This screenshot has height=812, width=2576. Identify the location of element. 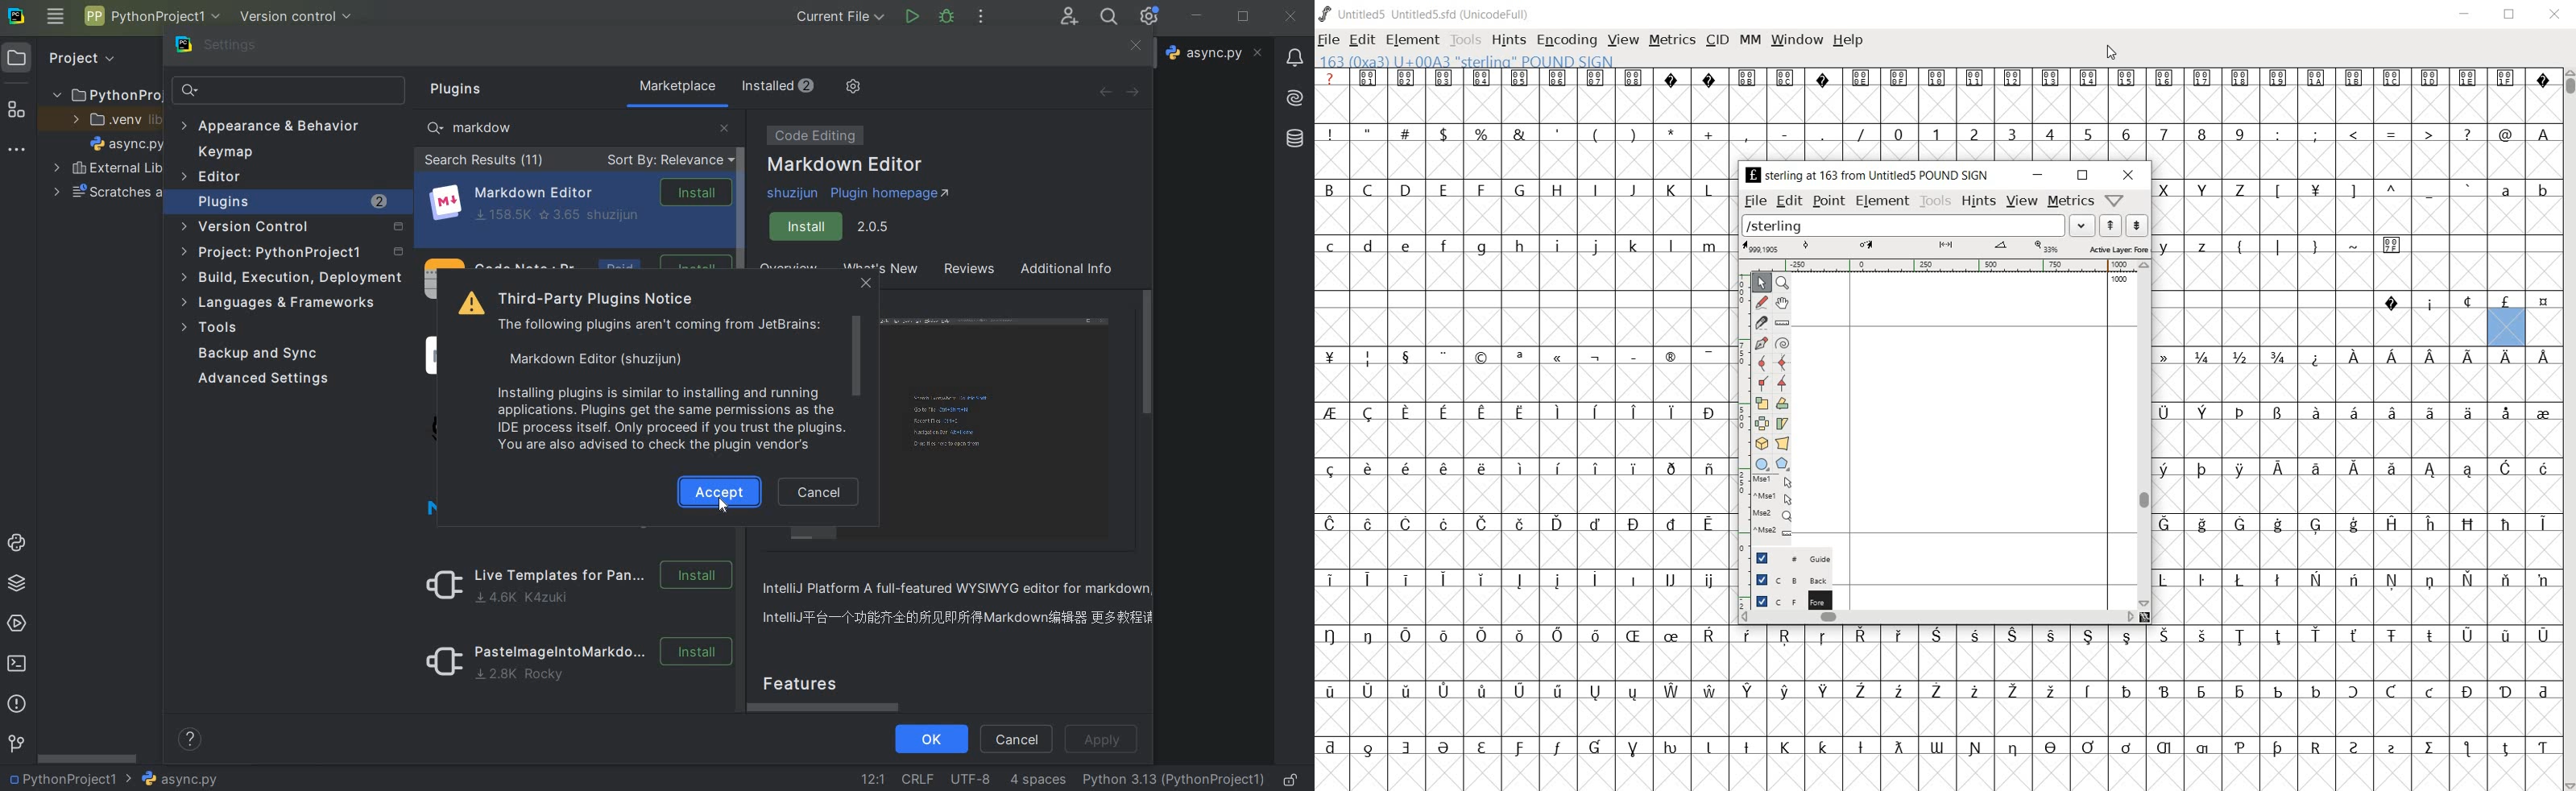
(1414, 40).